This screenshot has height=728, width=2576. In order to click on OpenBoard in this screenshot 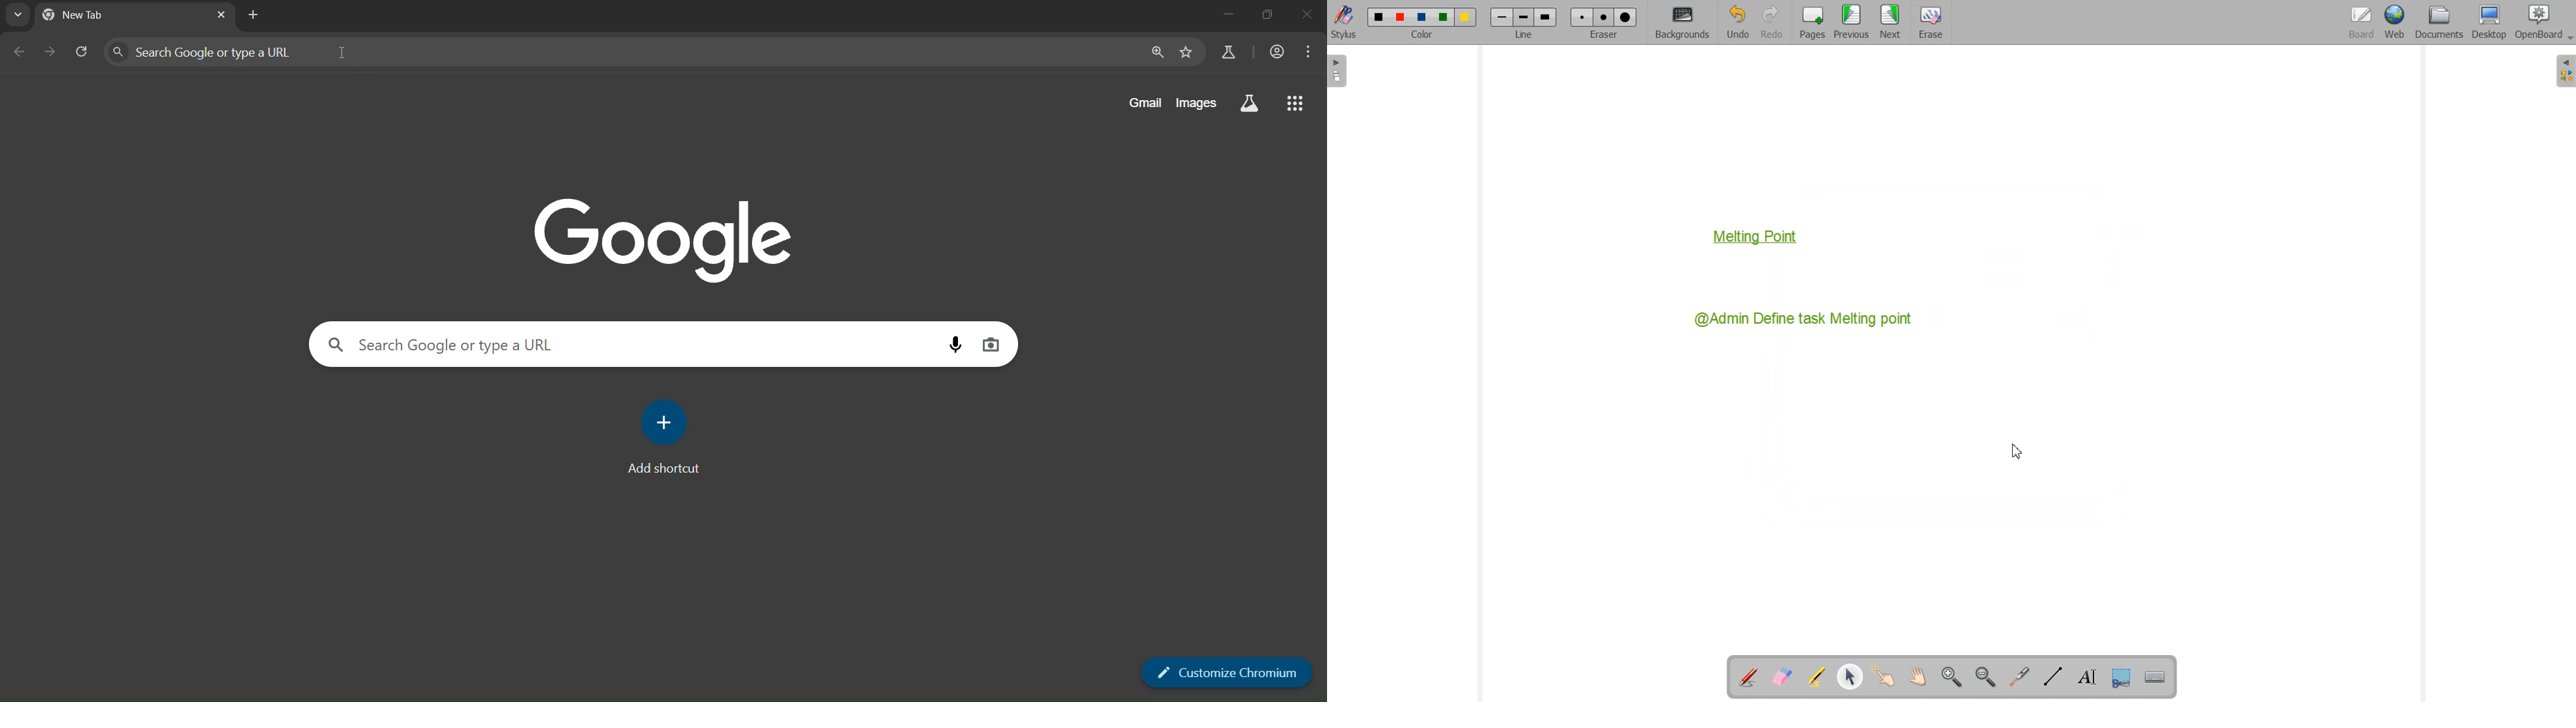, I will do `click(2538, 23)`.